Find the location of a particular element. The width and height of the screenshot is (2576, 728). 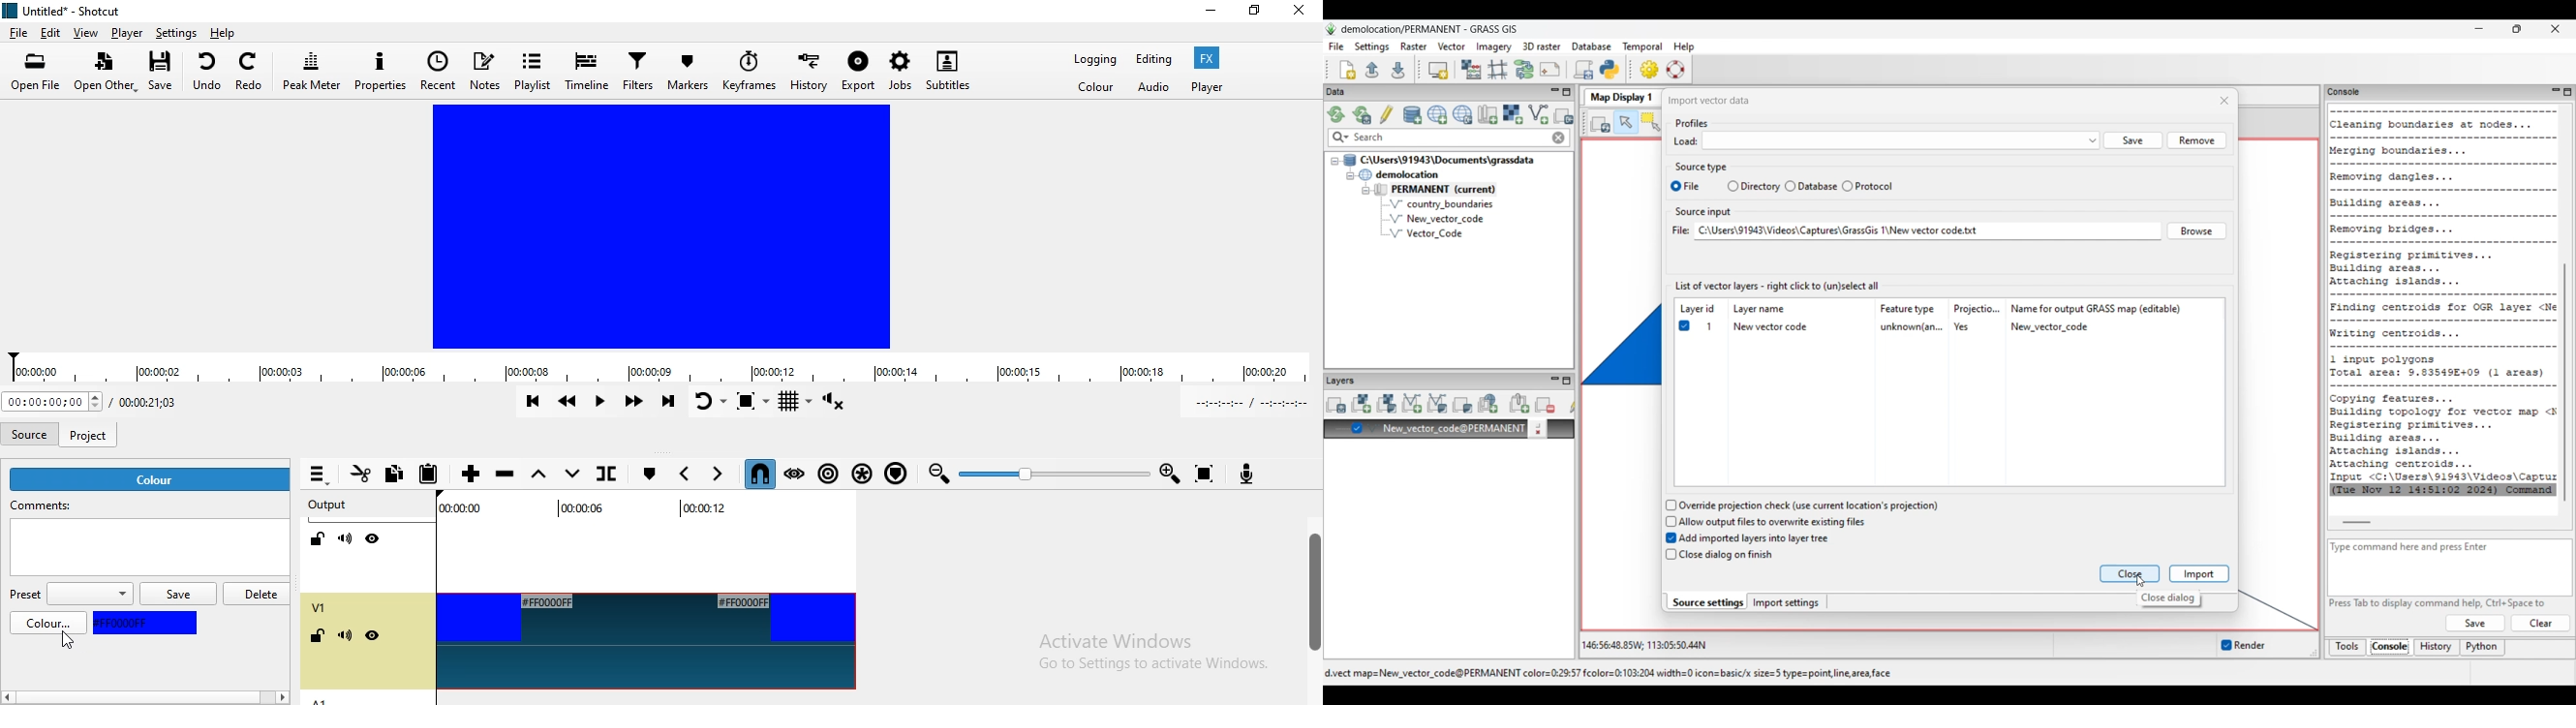

Toggle grid display  is located at coordinates (795, 402).